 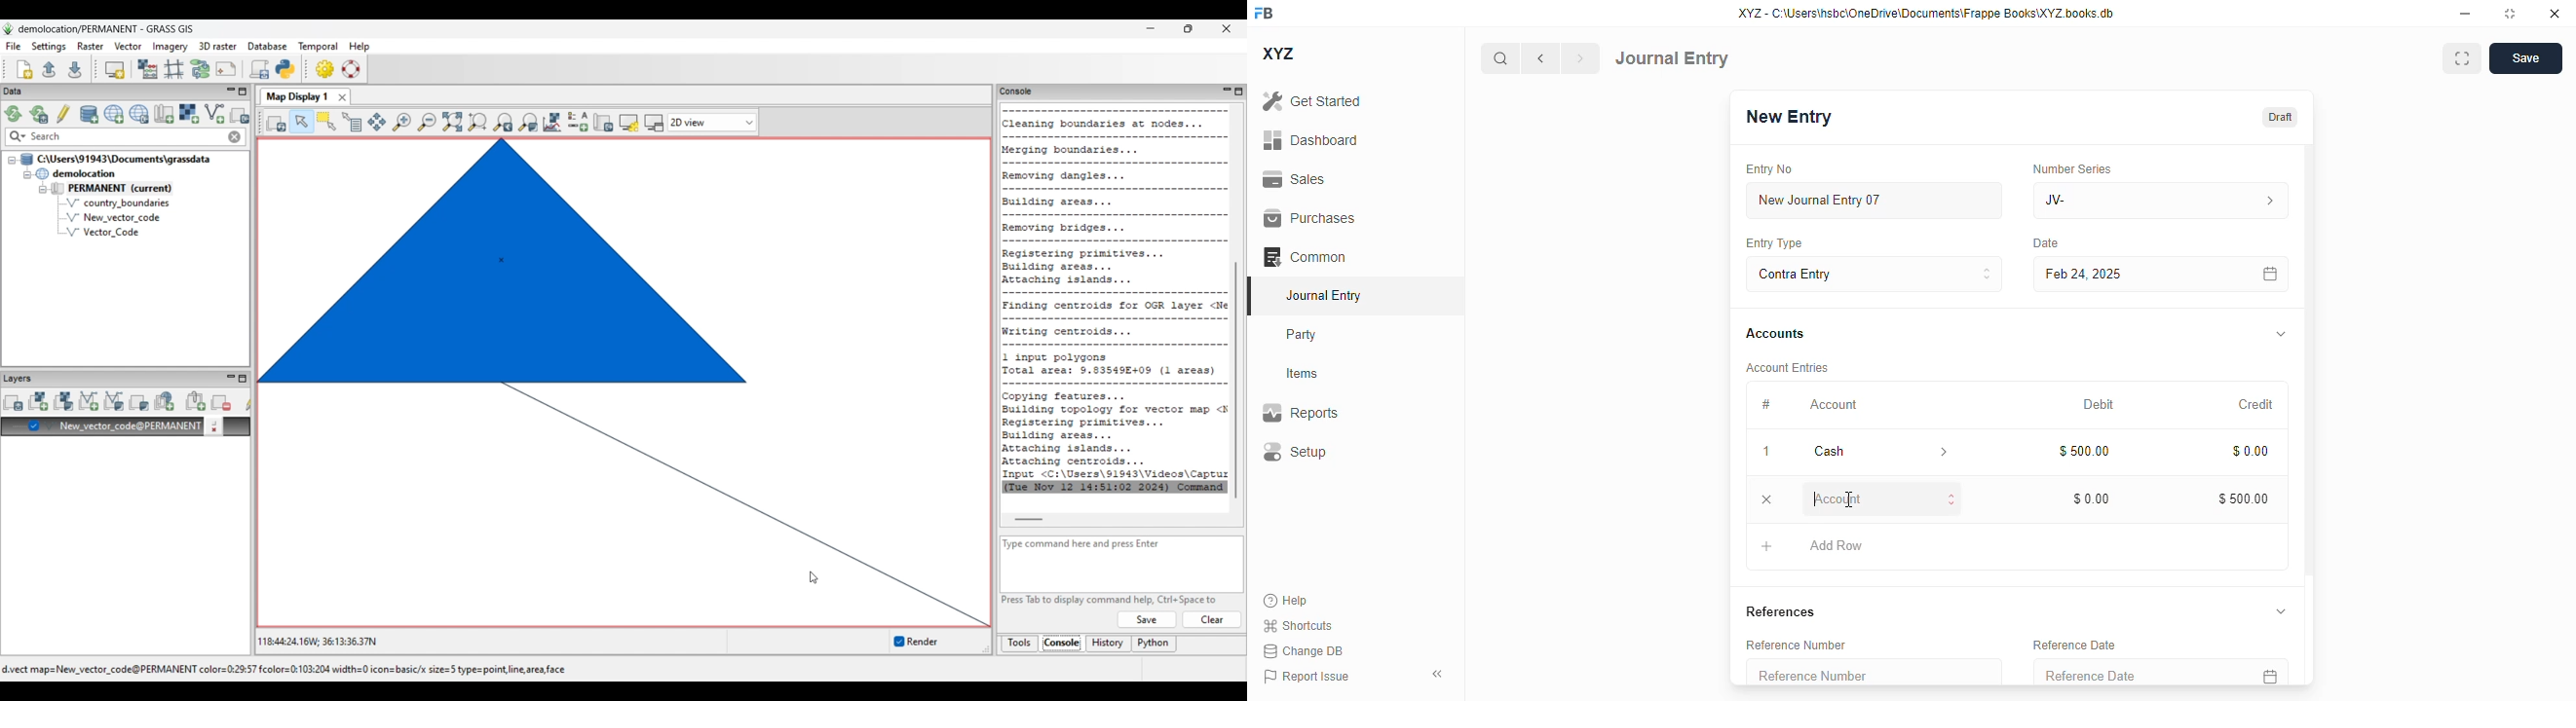 I want to click on change DB, so click(x=1303, y=650).